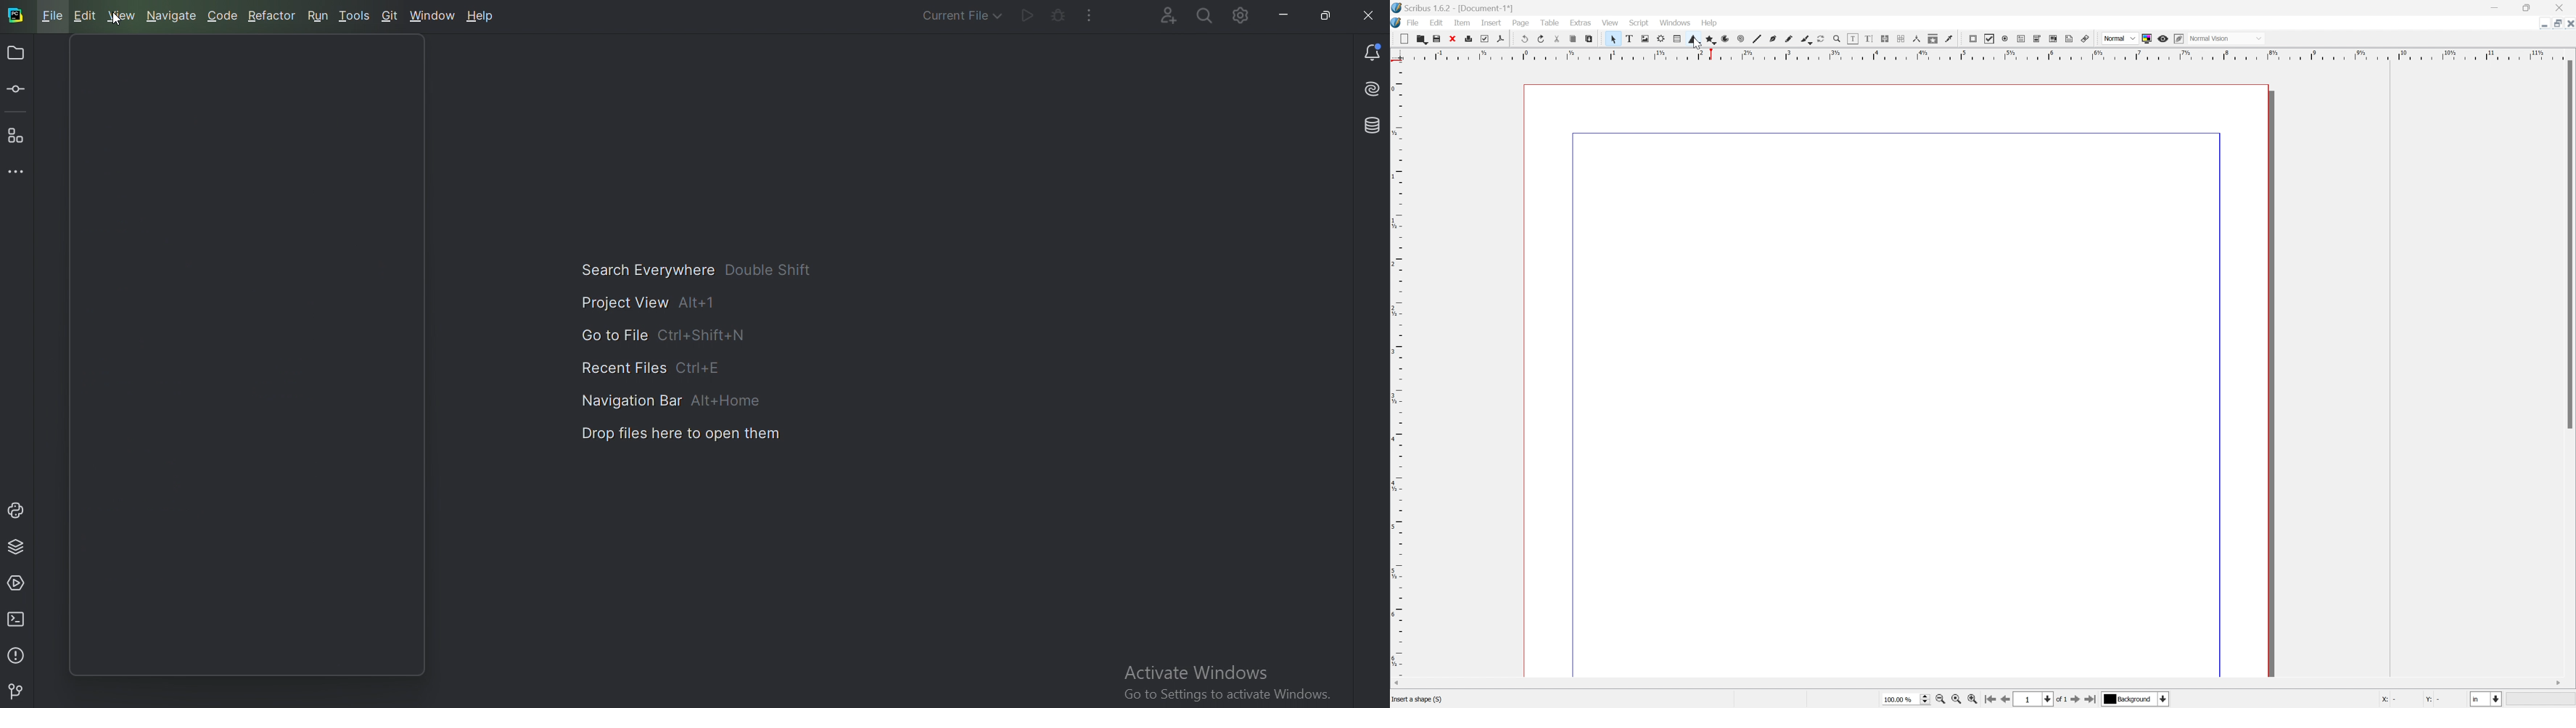 This screenshot has height=728, width=2576. Describe the element at coordinates (2559, 8) in the screenshot. I see `Close` at that location.